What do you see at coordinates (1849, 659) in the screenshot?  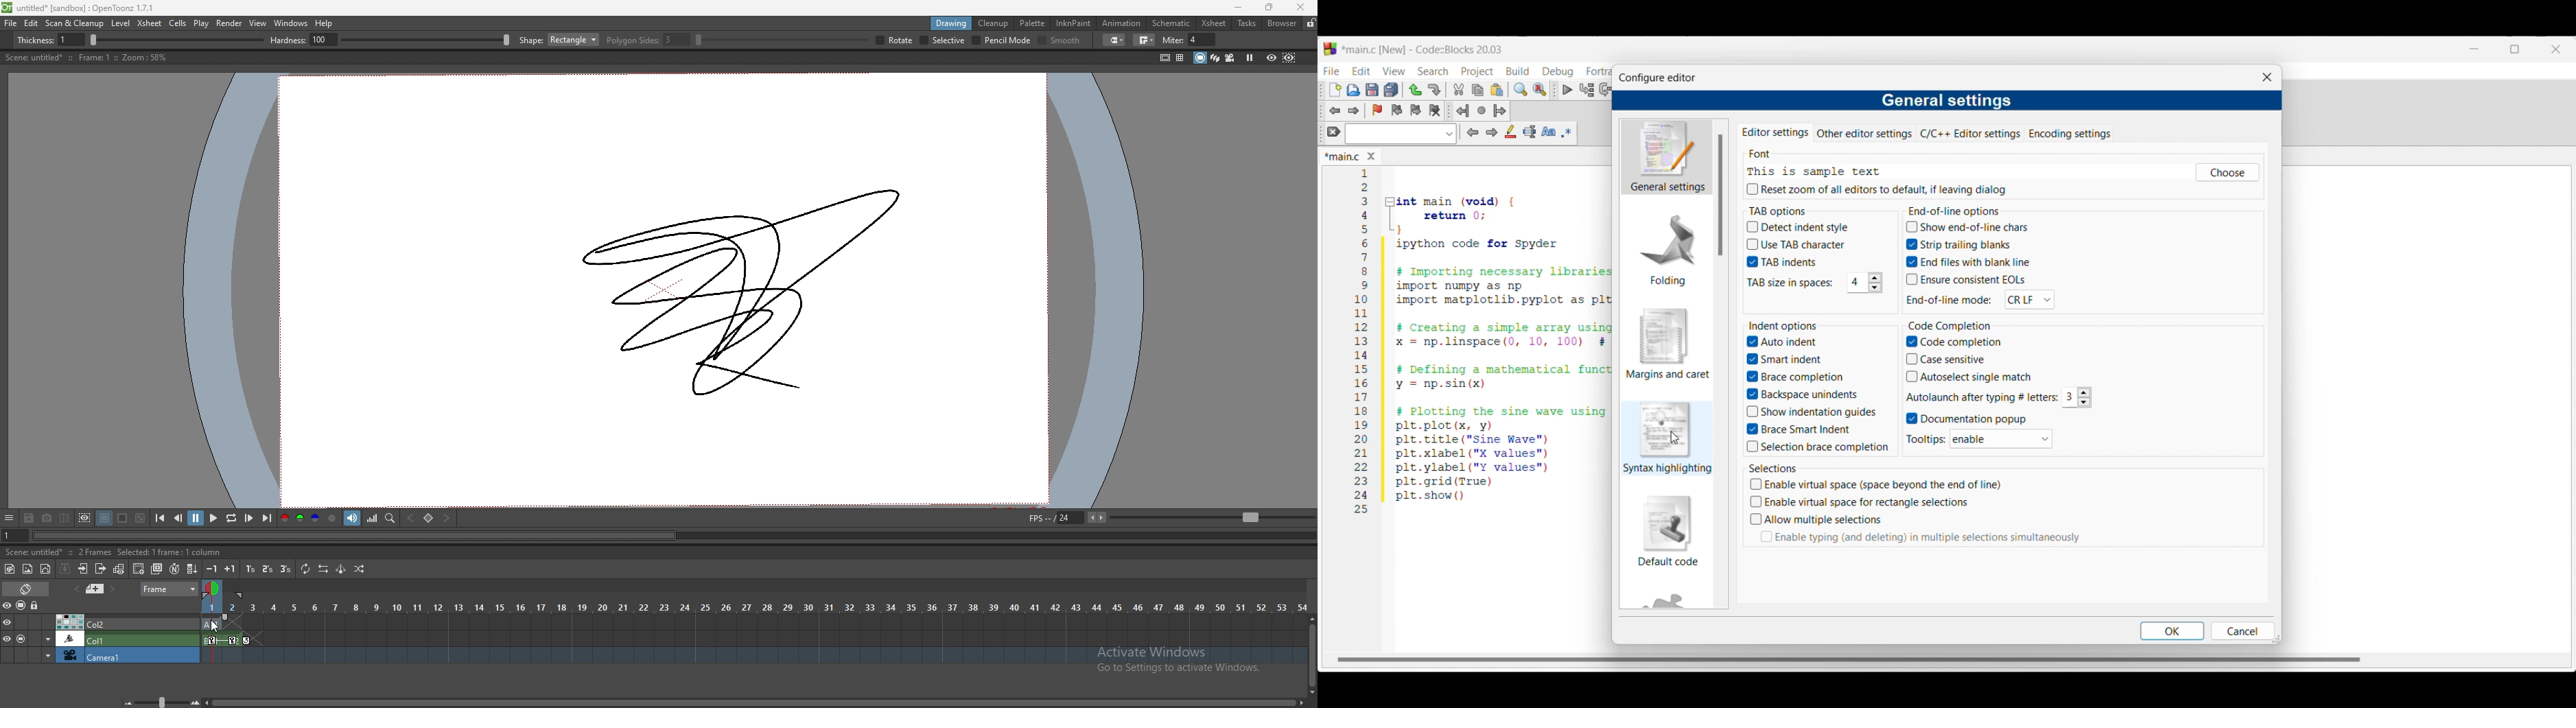 I see `Horizontal slide bar` at bounding box center [1849, 659].